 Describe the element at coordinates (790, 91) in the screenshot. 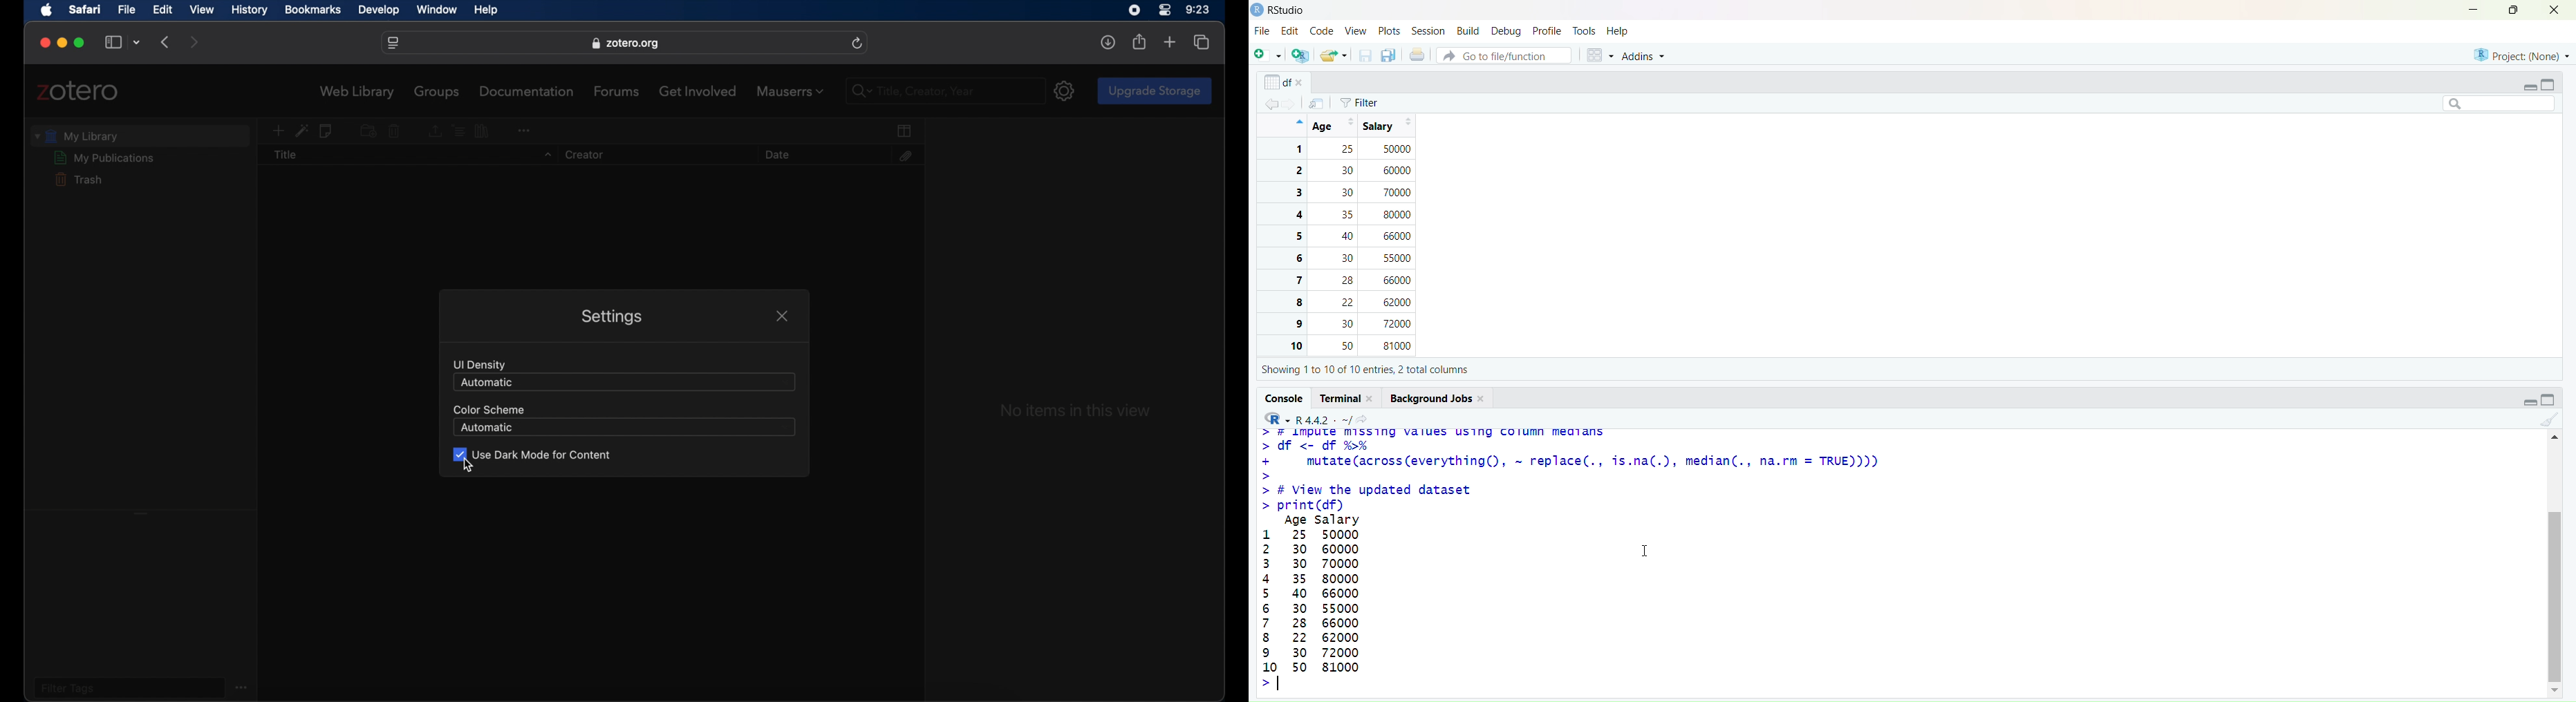

I see `mauserrs` at that location.